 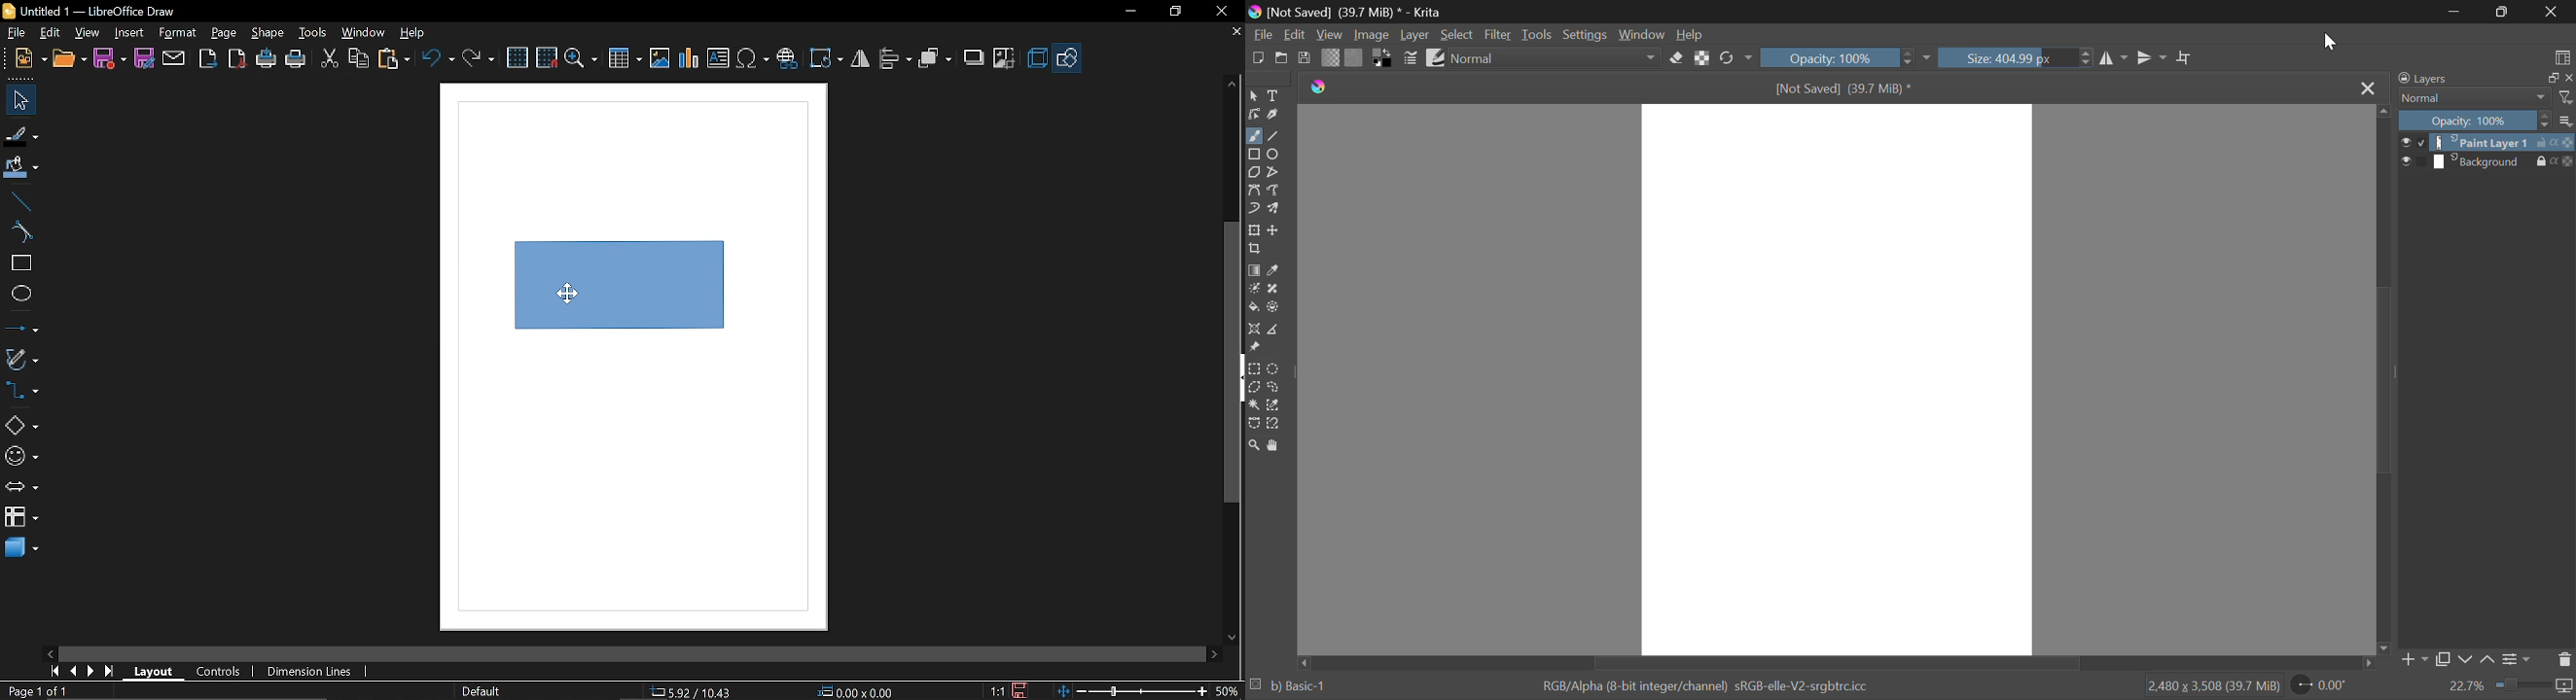 What do you see at coordinates (209, 59) in the screenshot?
I see `Import` at bounding box center [209, 59].